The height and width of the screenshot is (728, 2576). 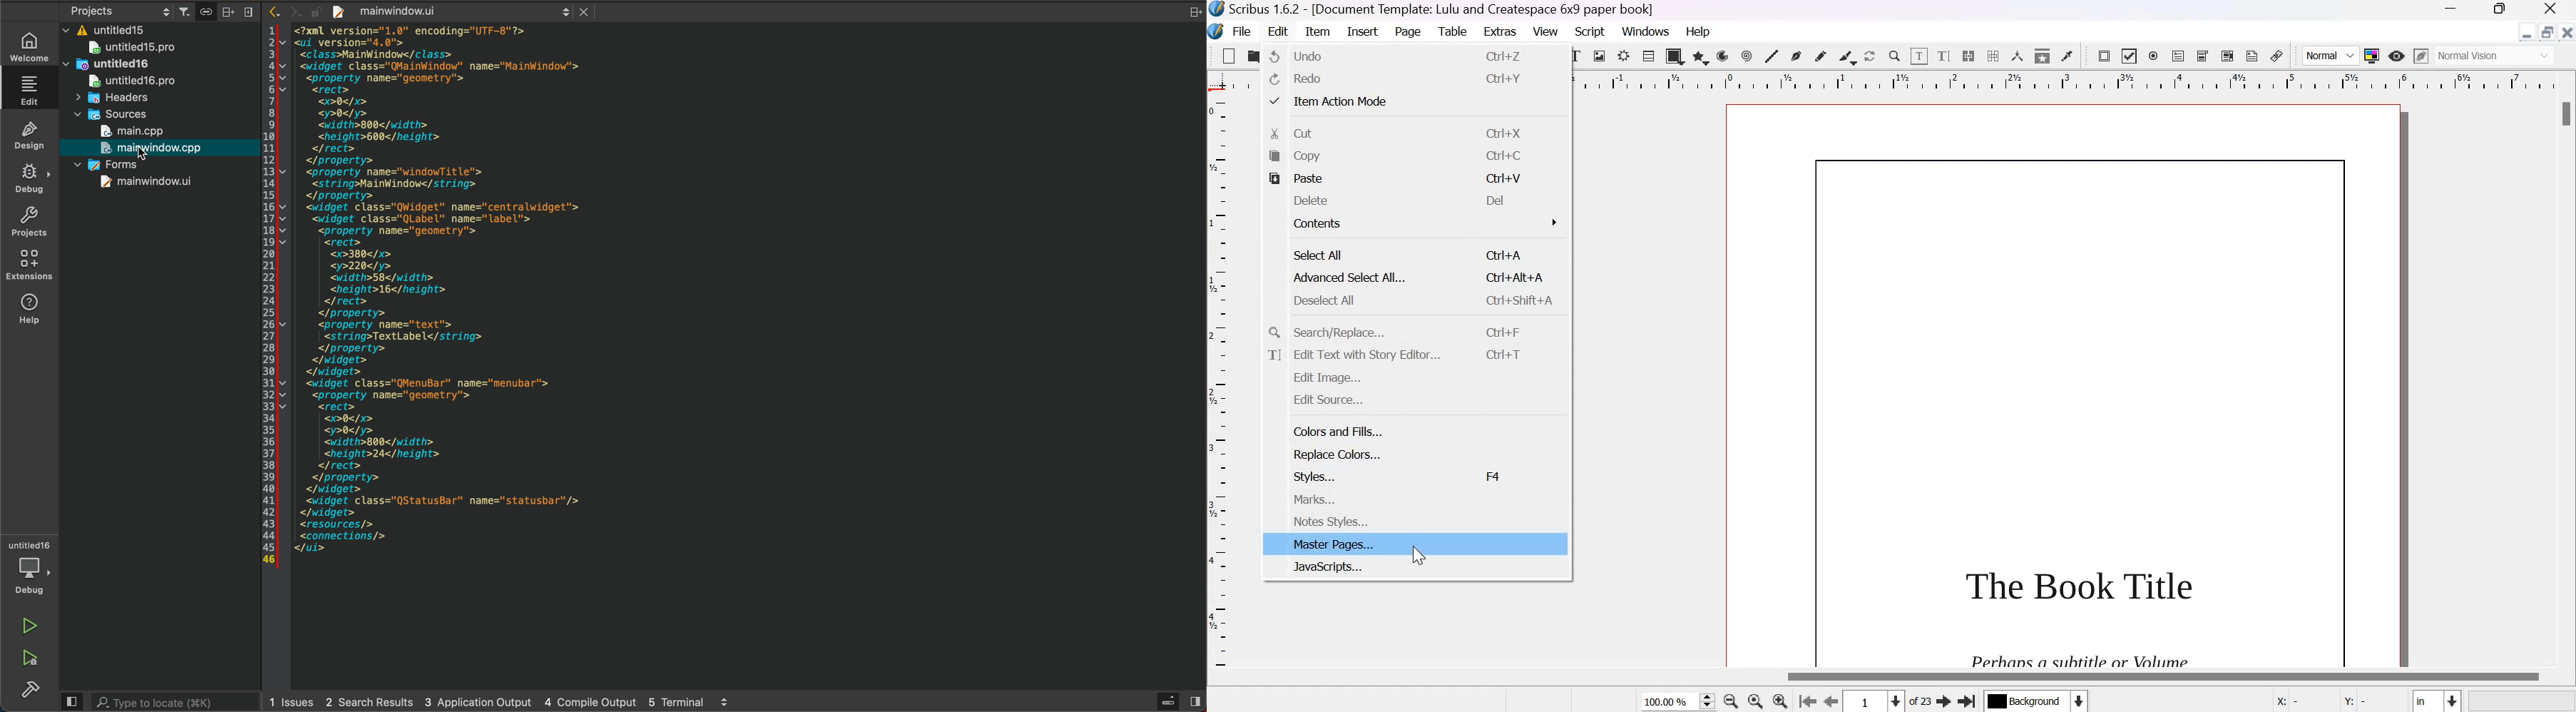 What do you see at coordinates (2128, 55) in the screenshot?
I see `PDF check box` at bounding box center [2128, 55].